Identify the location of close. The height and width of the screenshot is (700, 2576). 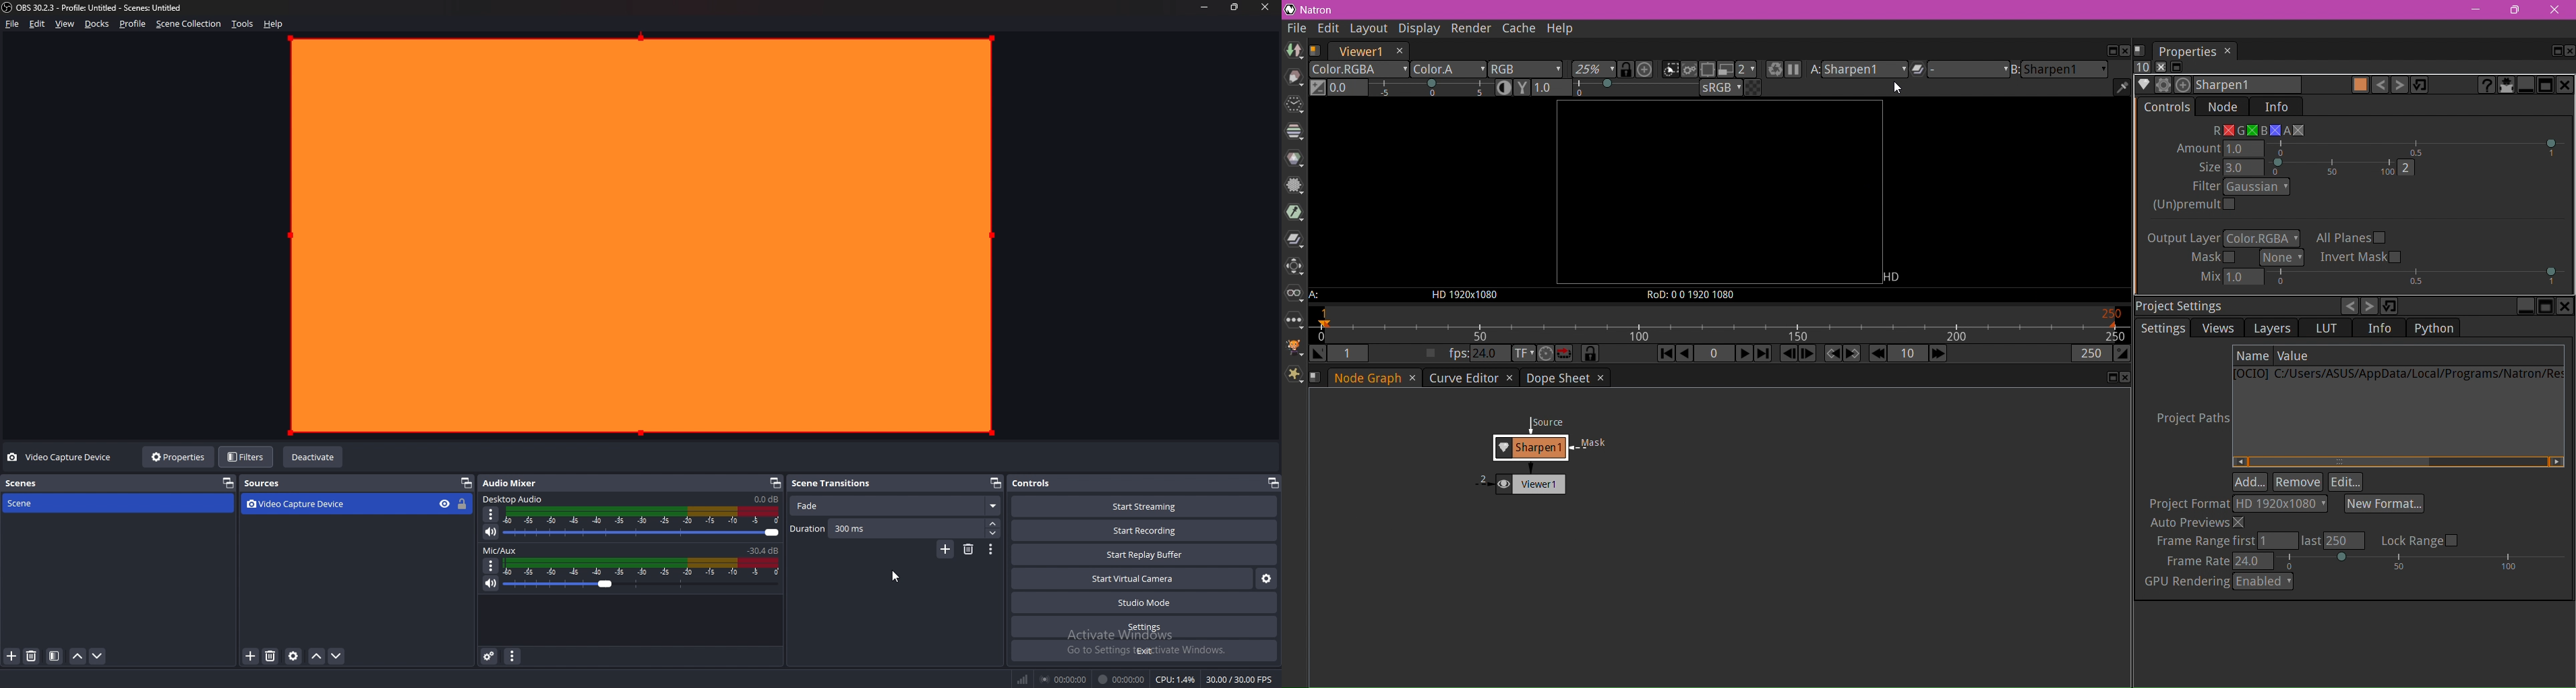
(1266, 7).